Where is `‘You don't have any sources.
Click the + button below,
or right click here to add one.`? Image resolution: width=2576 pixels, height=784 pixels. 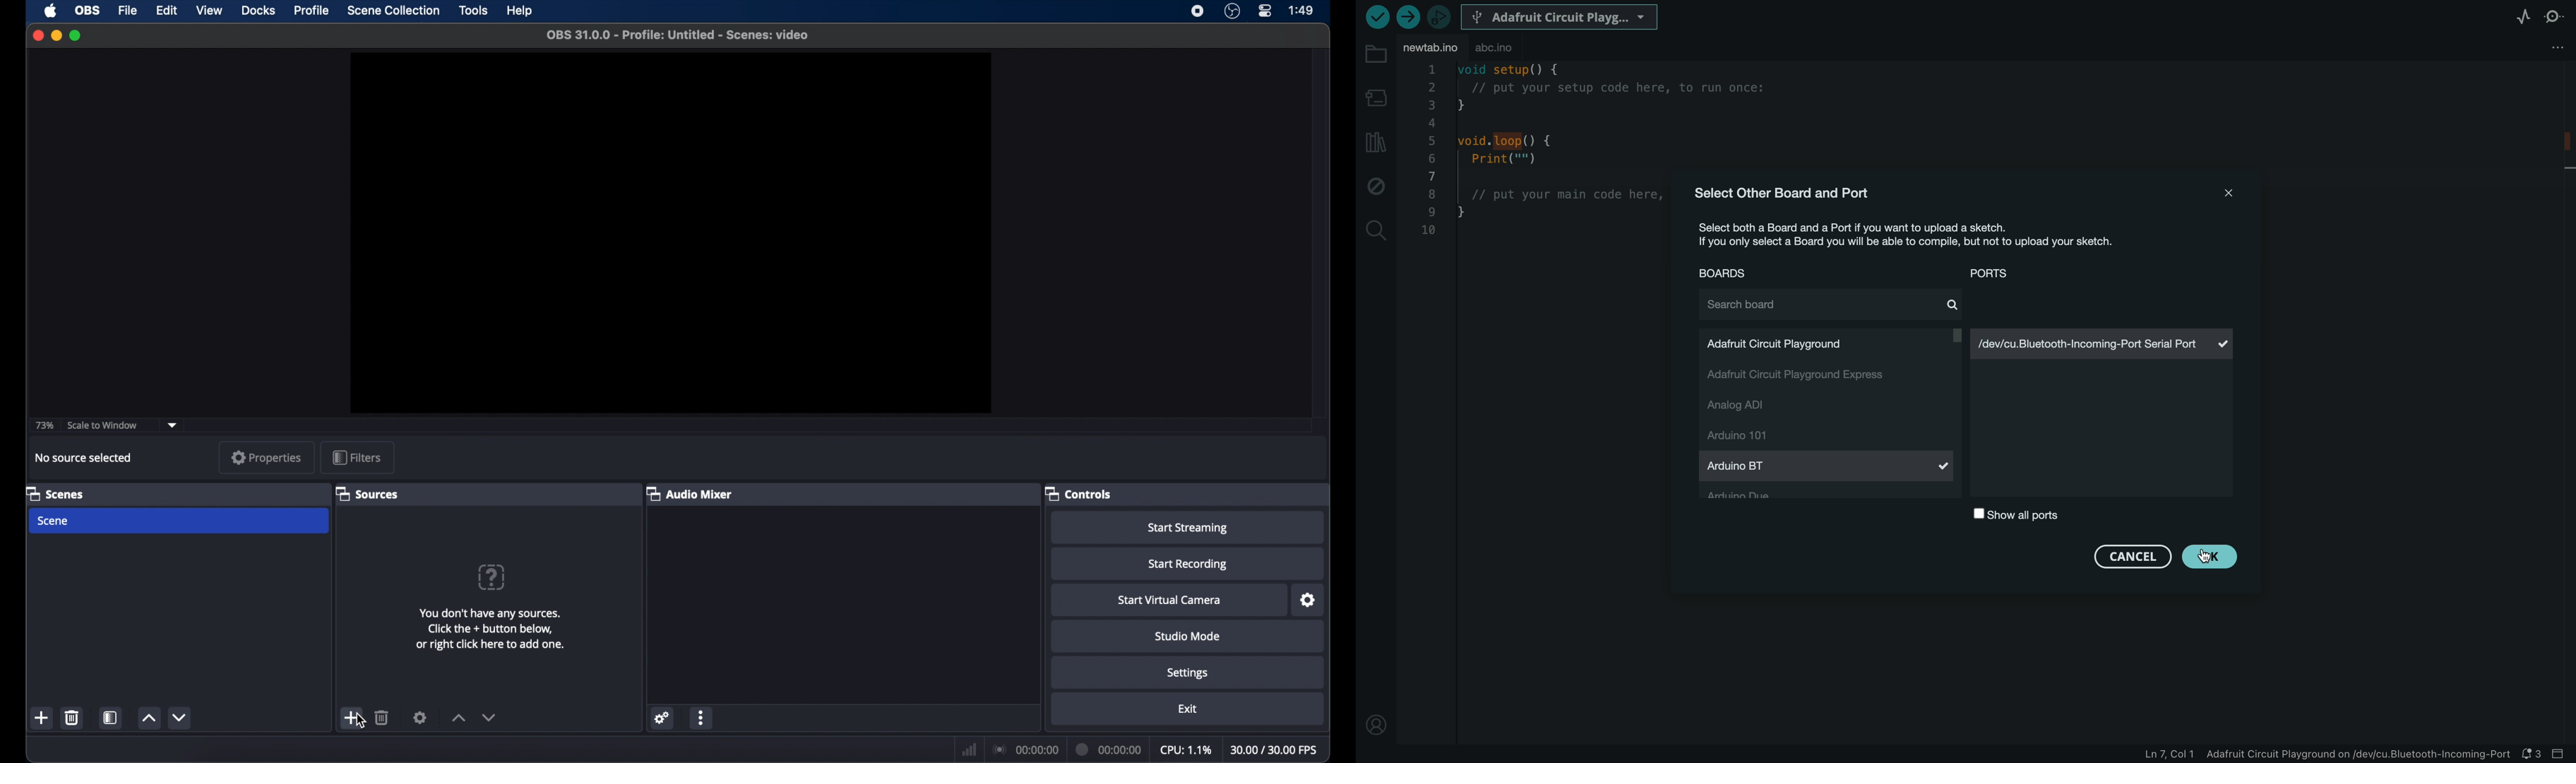 ‘You don't have any sources.
Click the + button below,
or right click here to add one. is located at coordinates (483, 629).